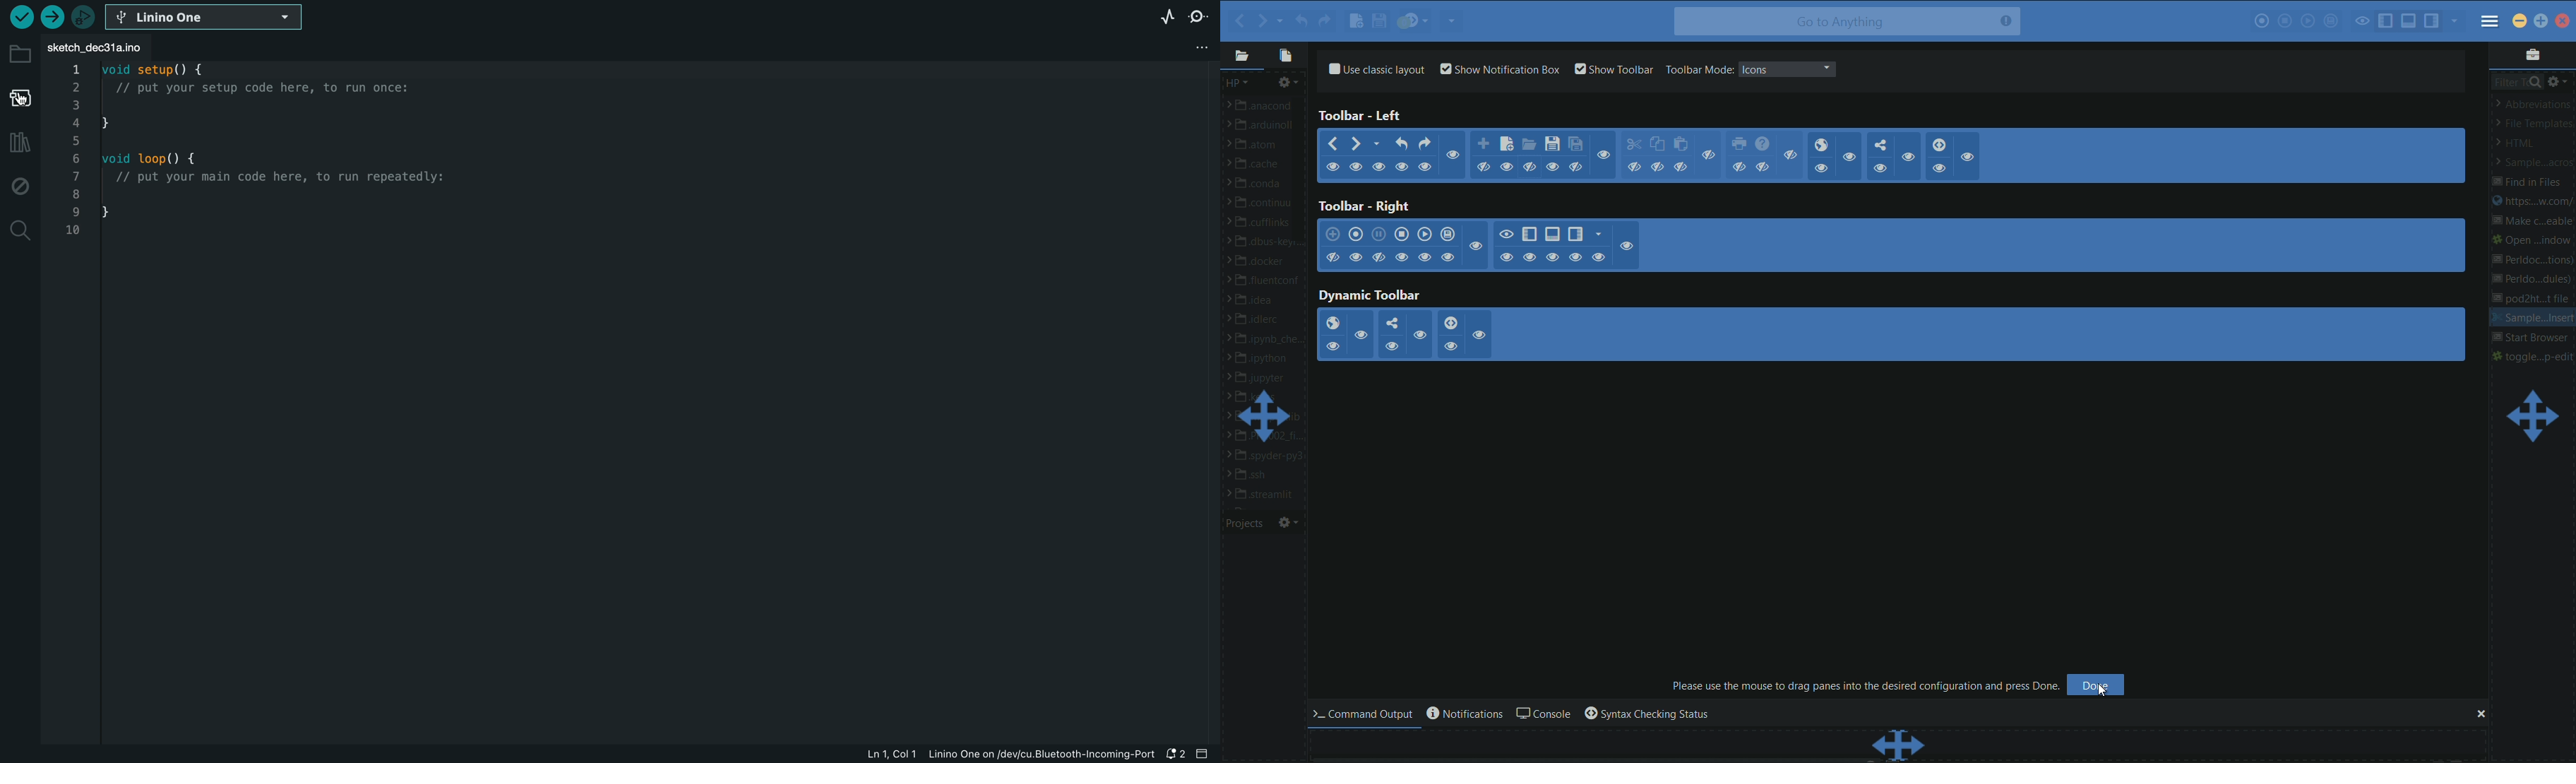 The height and width of the screenshot is (784, 2576). What do you see at coordinates (1463, 714) in the screenshot?
I see `notifications` at bounding box center [1463, 714].